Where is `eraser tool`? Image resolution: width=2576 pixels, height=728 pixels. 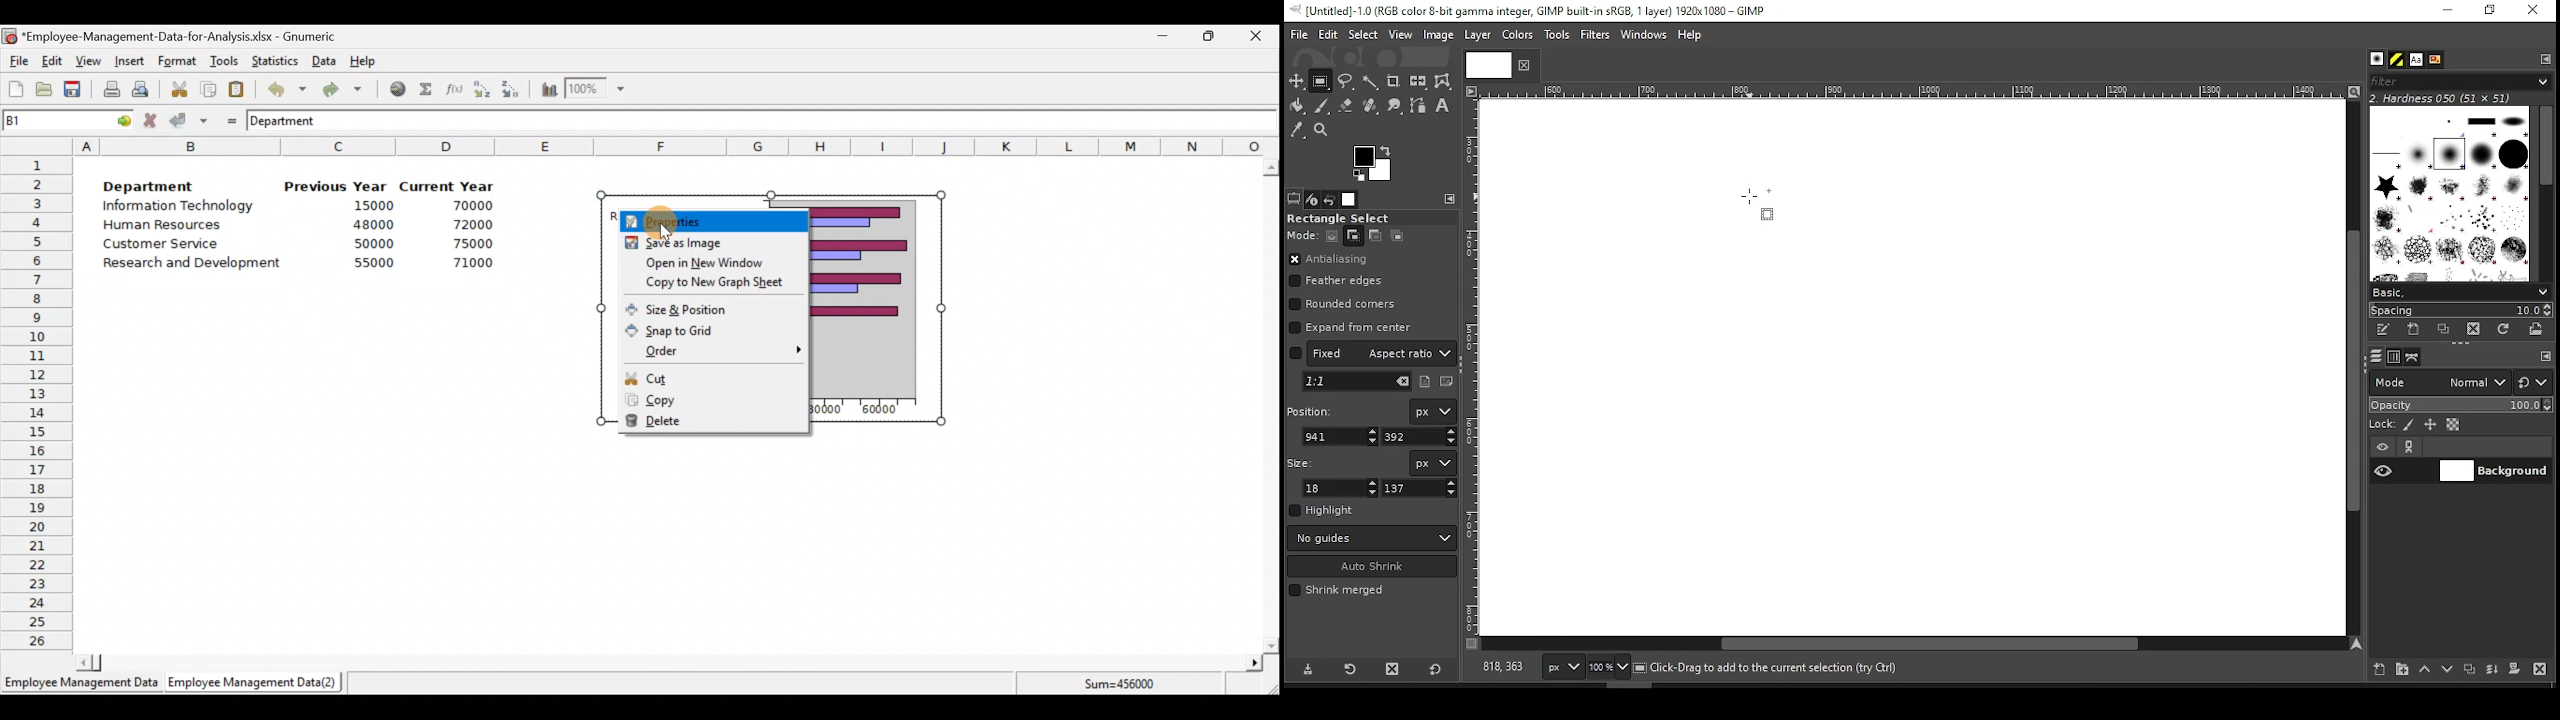 eraser tool is located at coordinates (1345, 105).